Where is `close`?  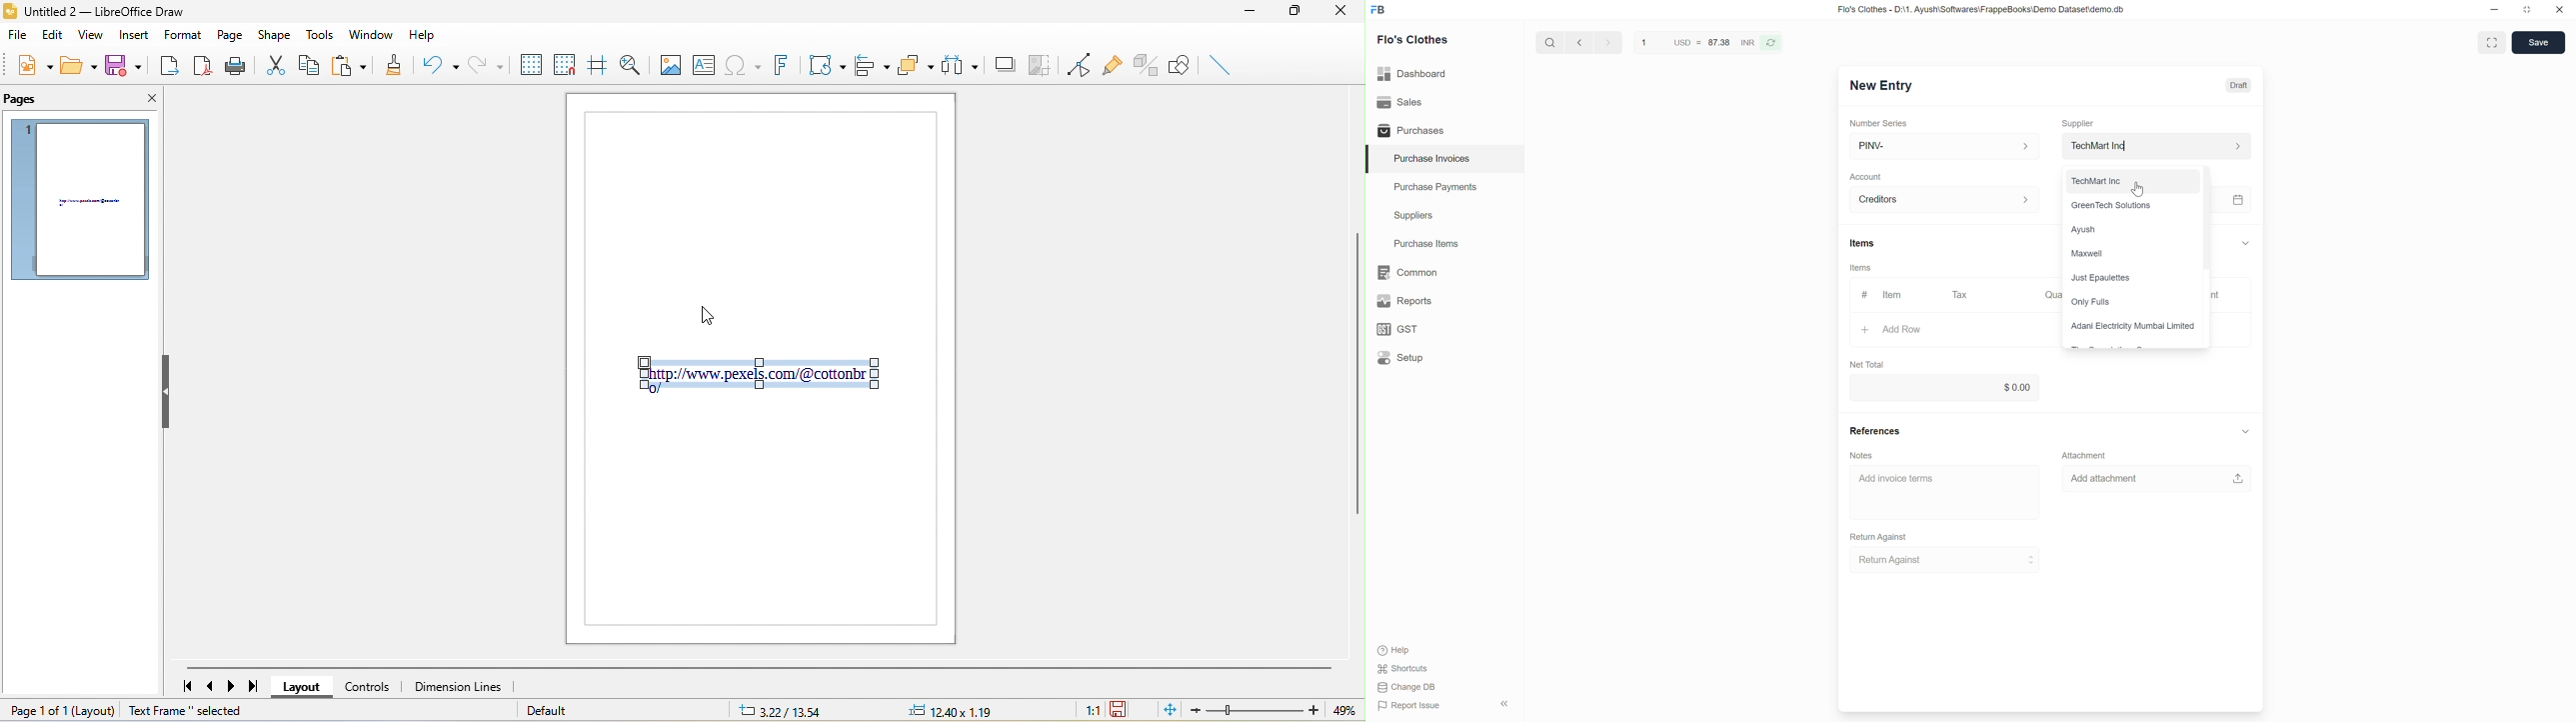 close is located at coordinates (2560, 11).